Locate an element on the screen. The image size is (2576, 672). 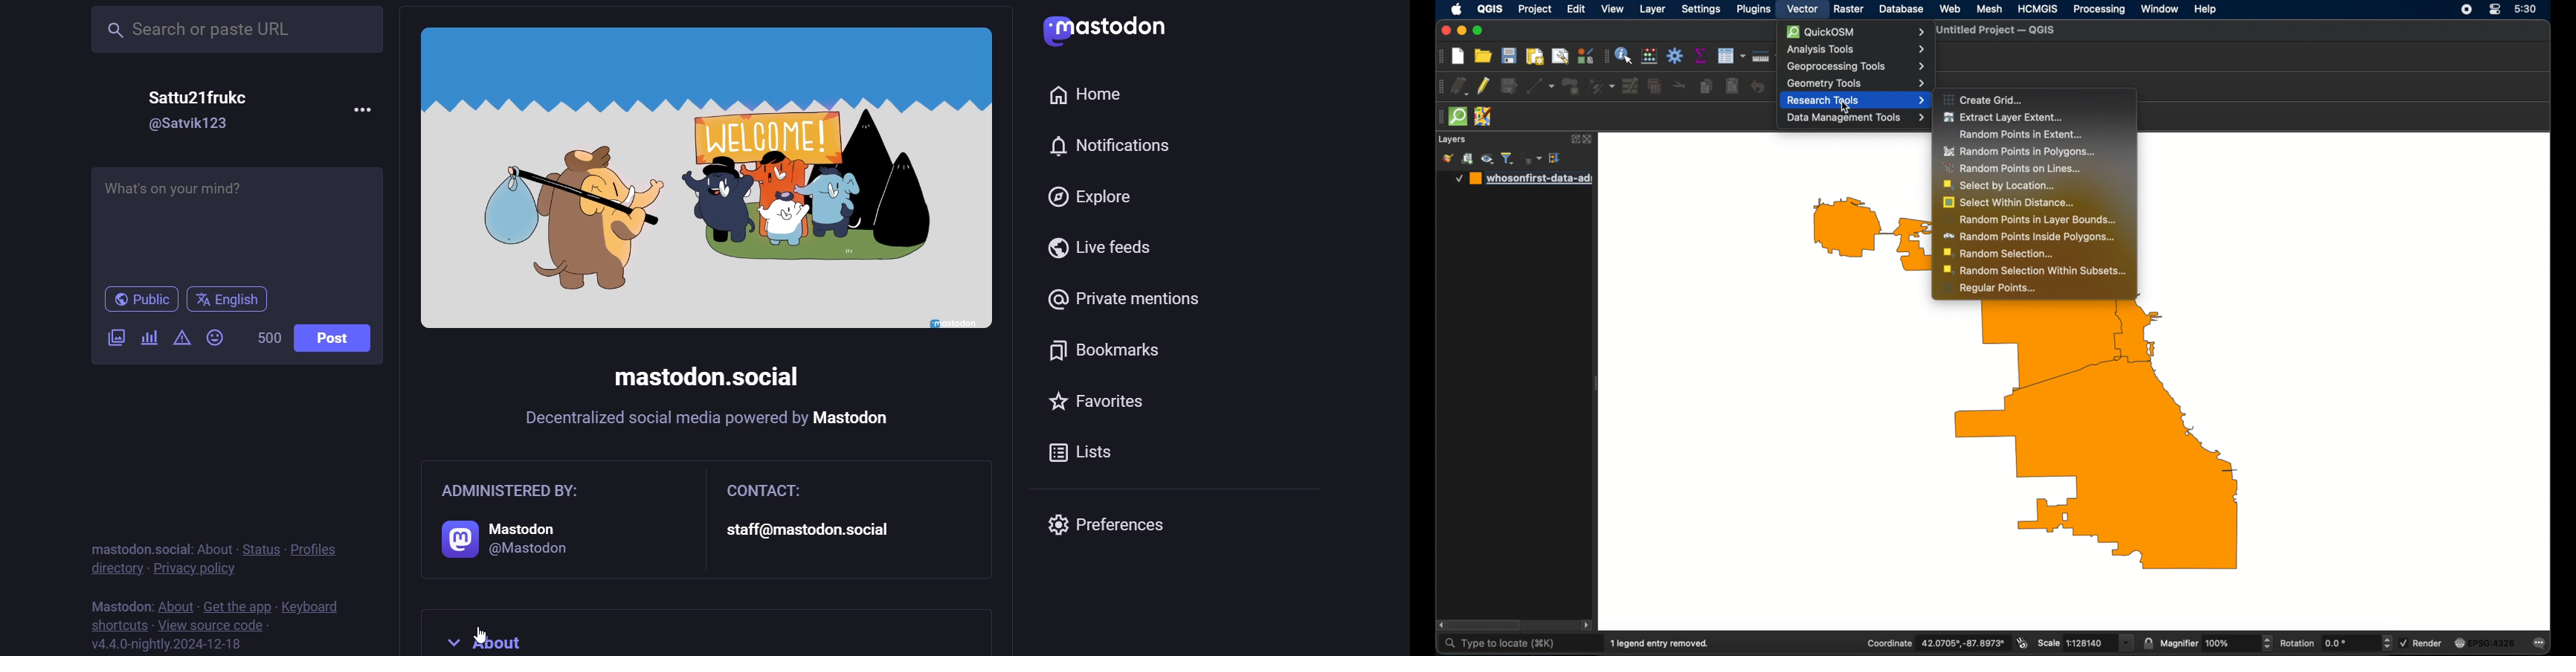
administered by is located at coordinates (551, 521).